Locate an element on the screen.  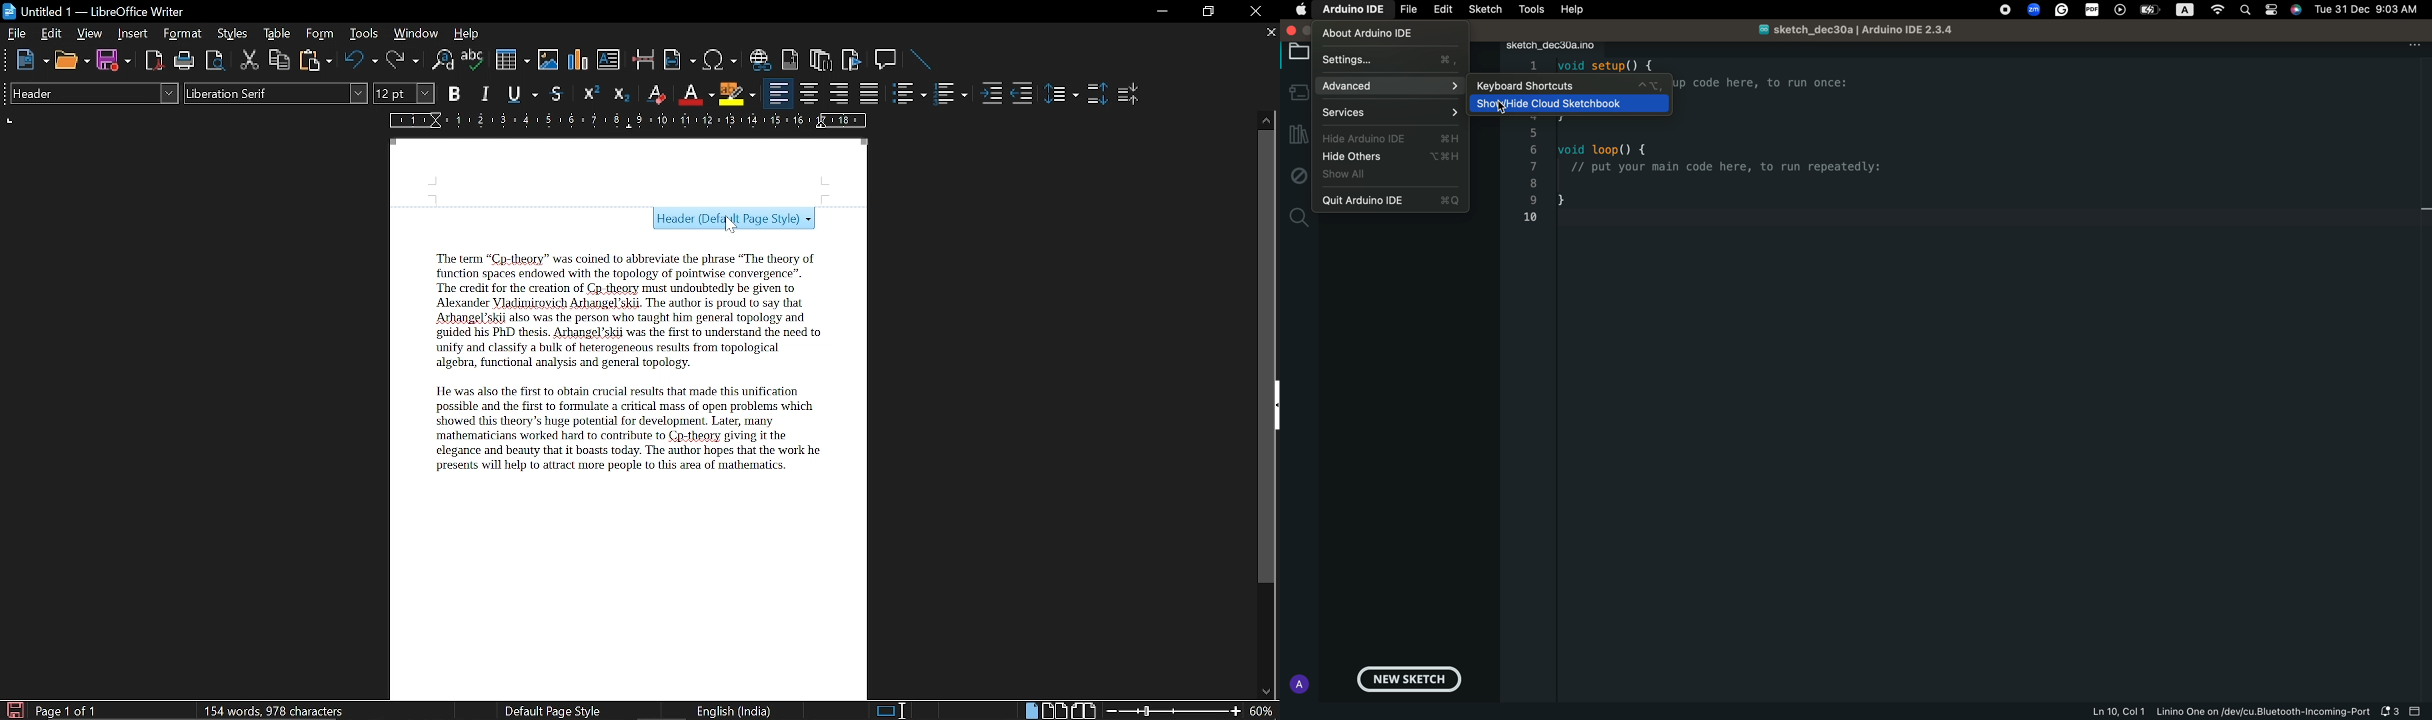
view is located at coordinates (90, 33).